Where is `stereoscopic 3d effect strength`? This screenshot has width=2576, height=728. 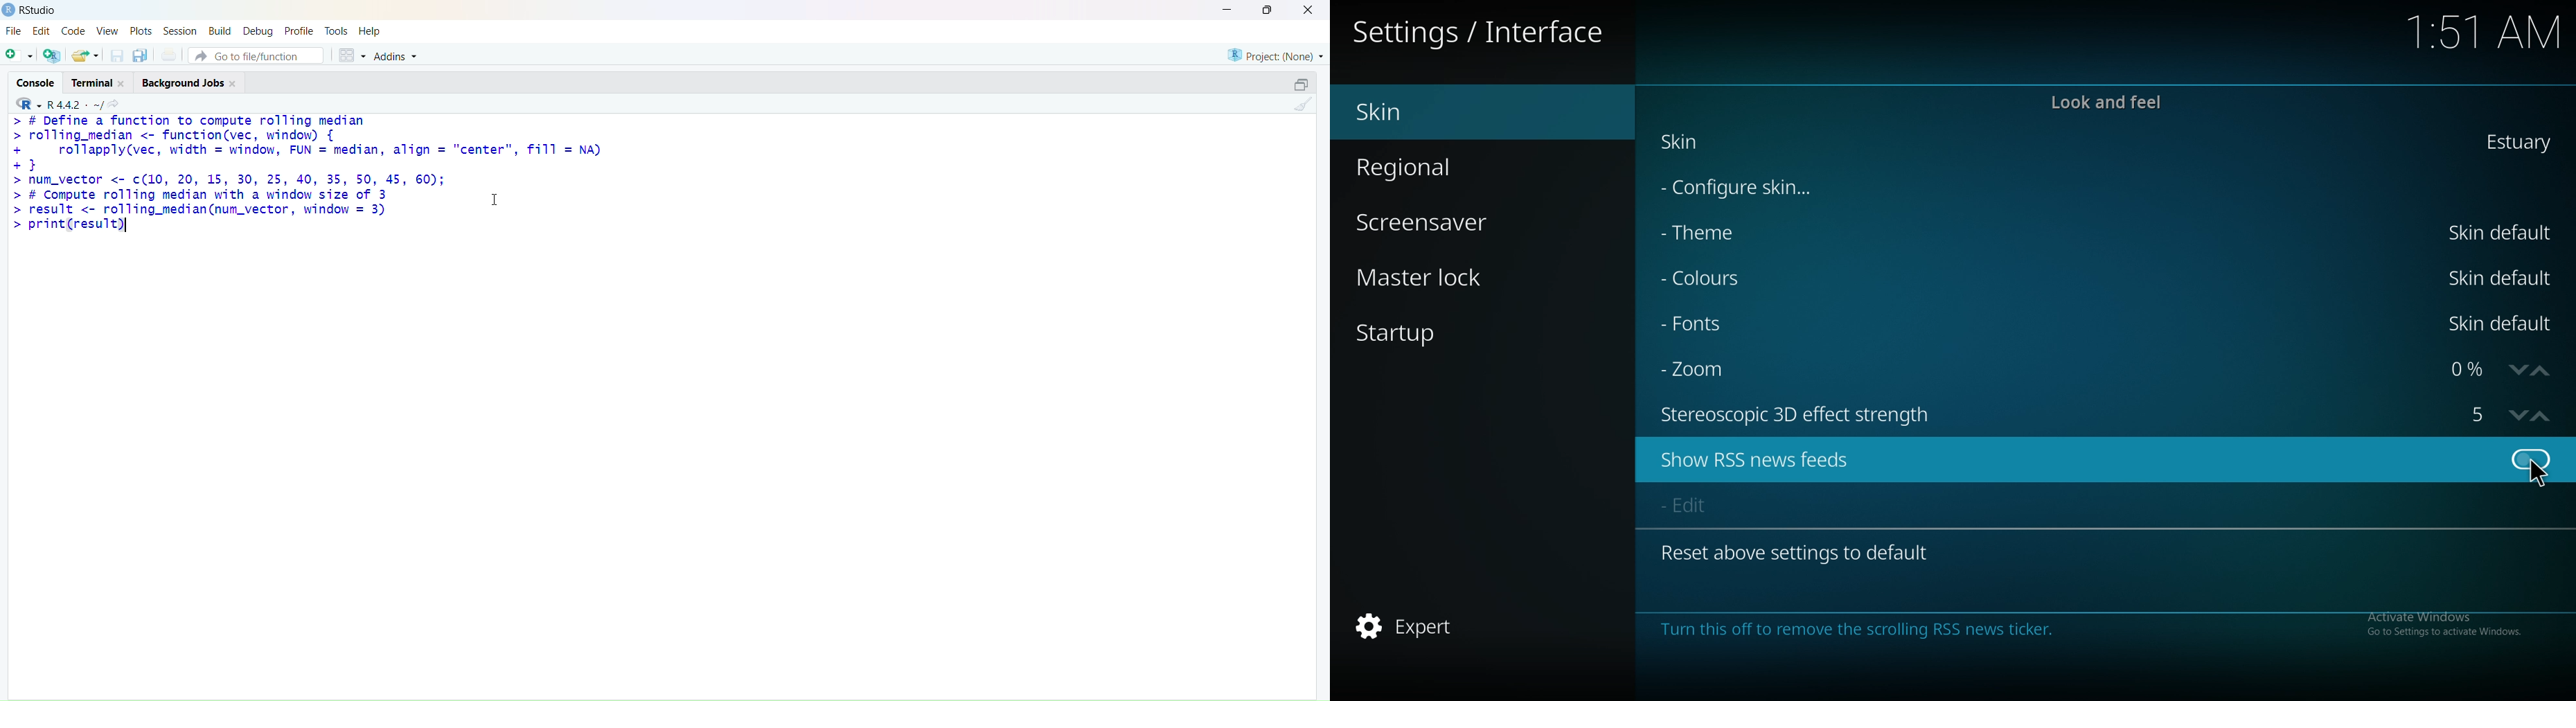 stereoscopic 3d effect strength is located at coordinates (2481, 415).